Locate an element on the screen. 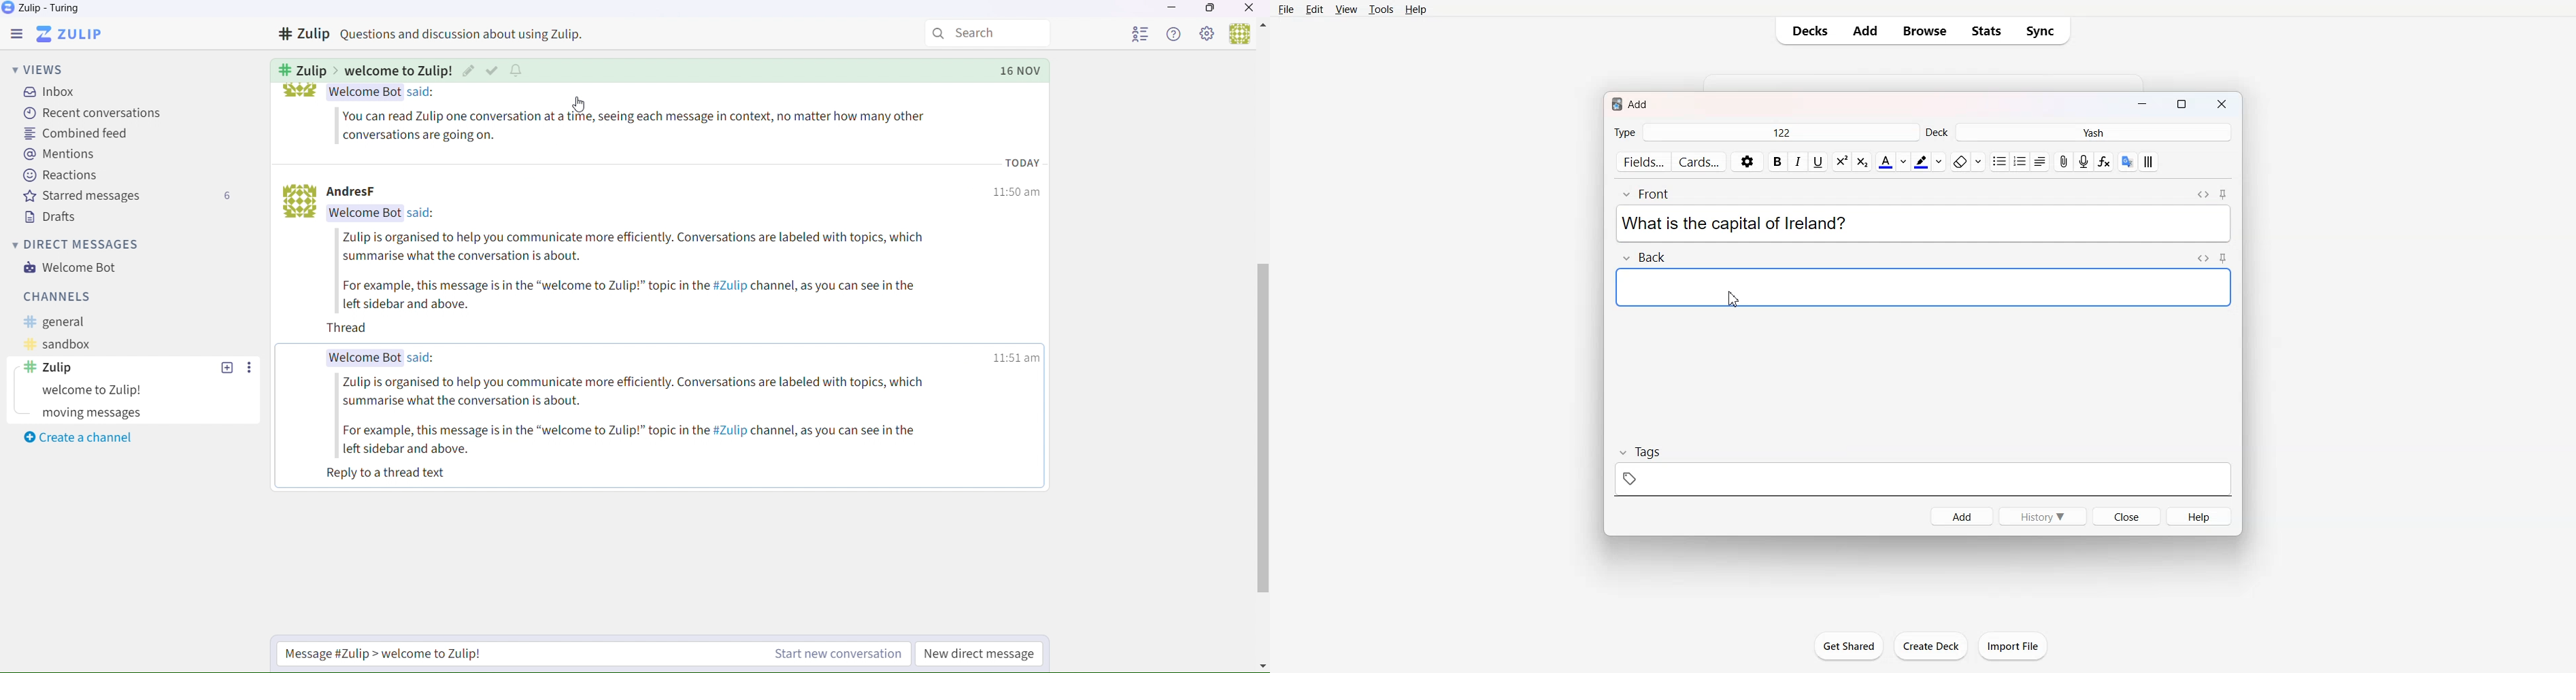  Text Color is located at coordinates (1892, 161).